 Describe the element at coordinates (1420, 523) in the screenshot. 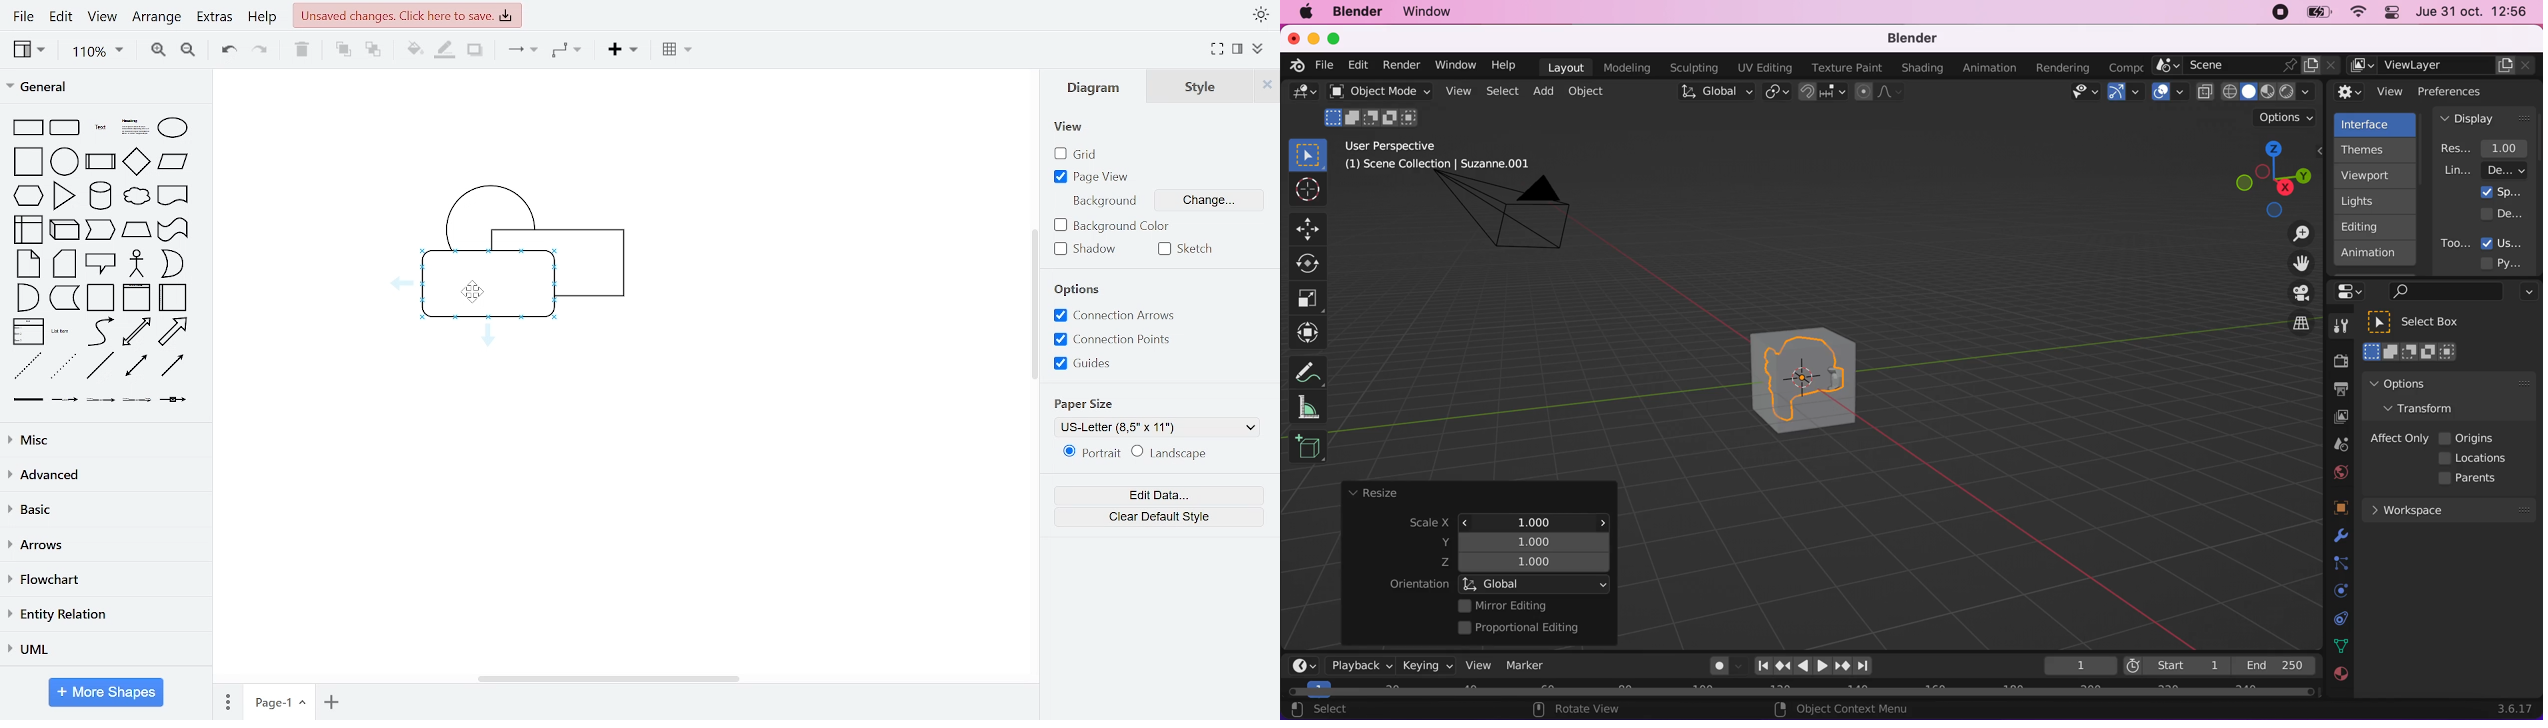

I see `scale` at that location.